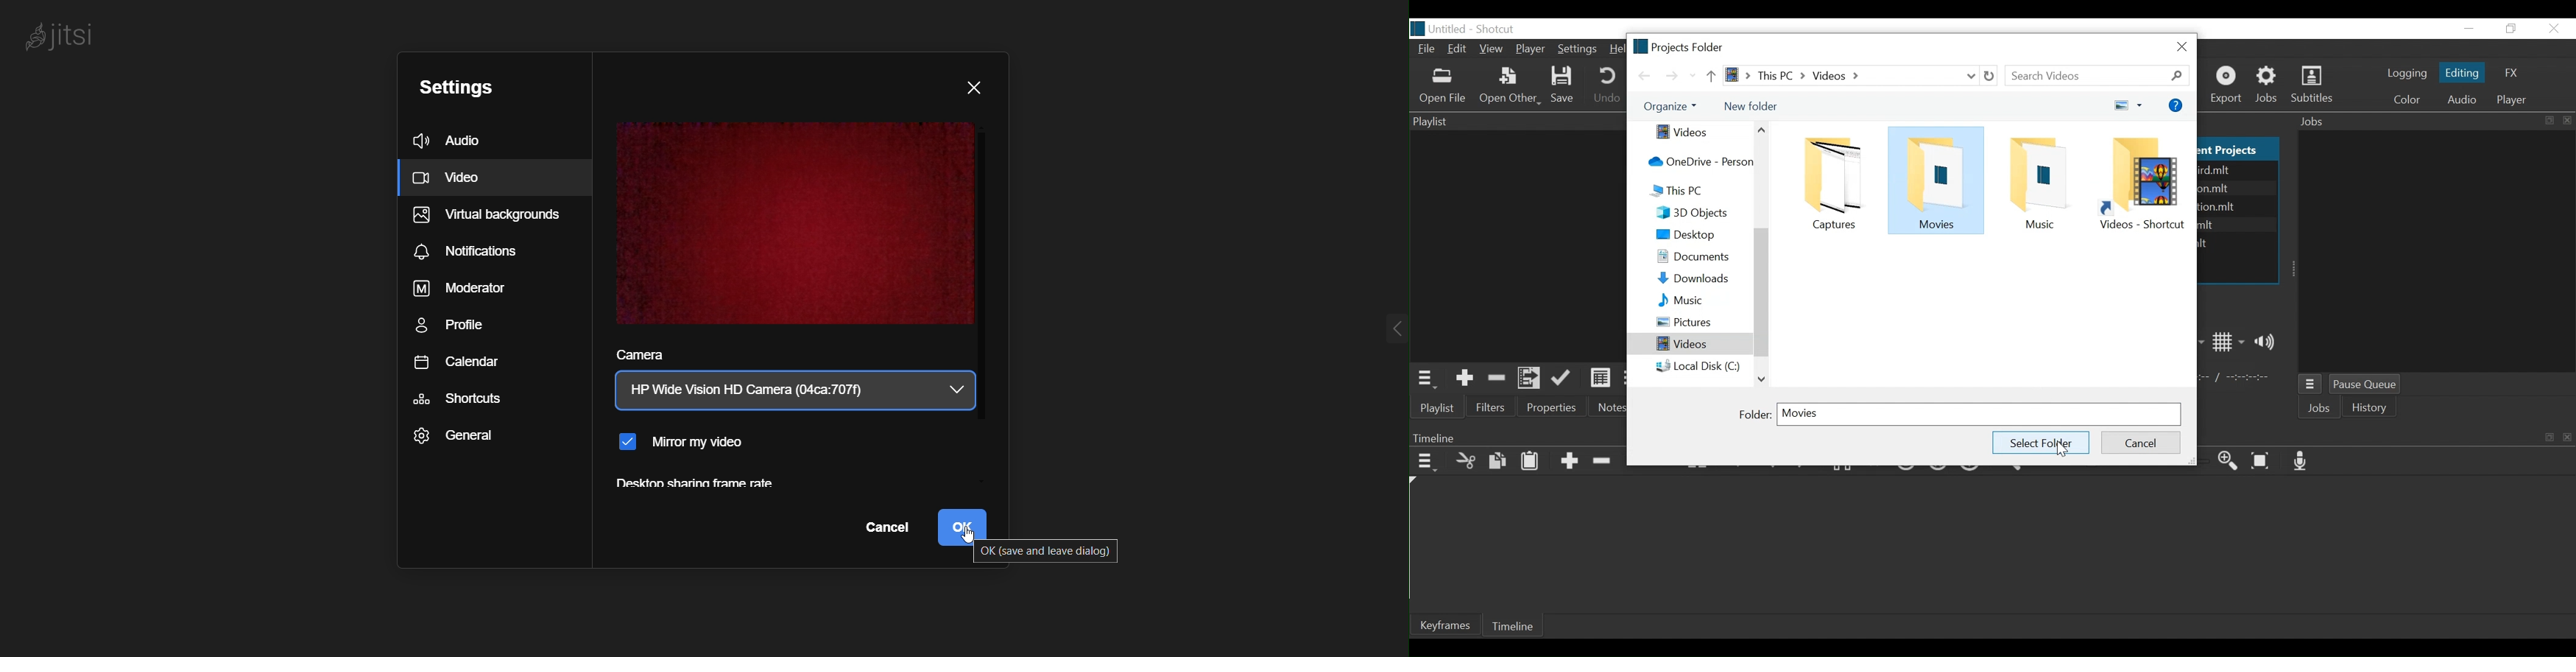  Describe the element at coordinates (1553, 406) in the screenshot. I see `Properties` at that location.